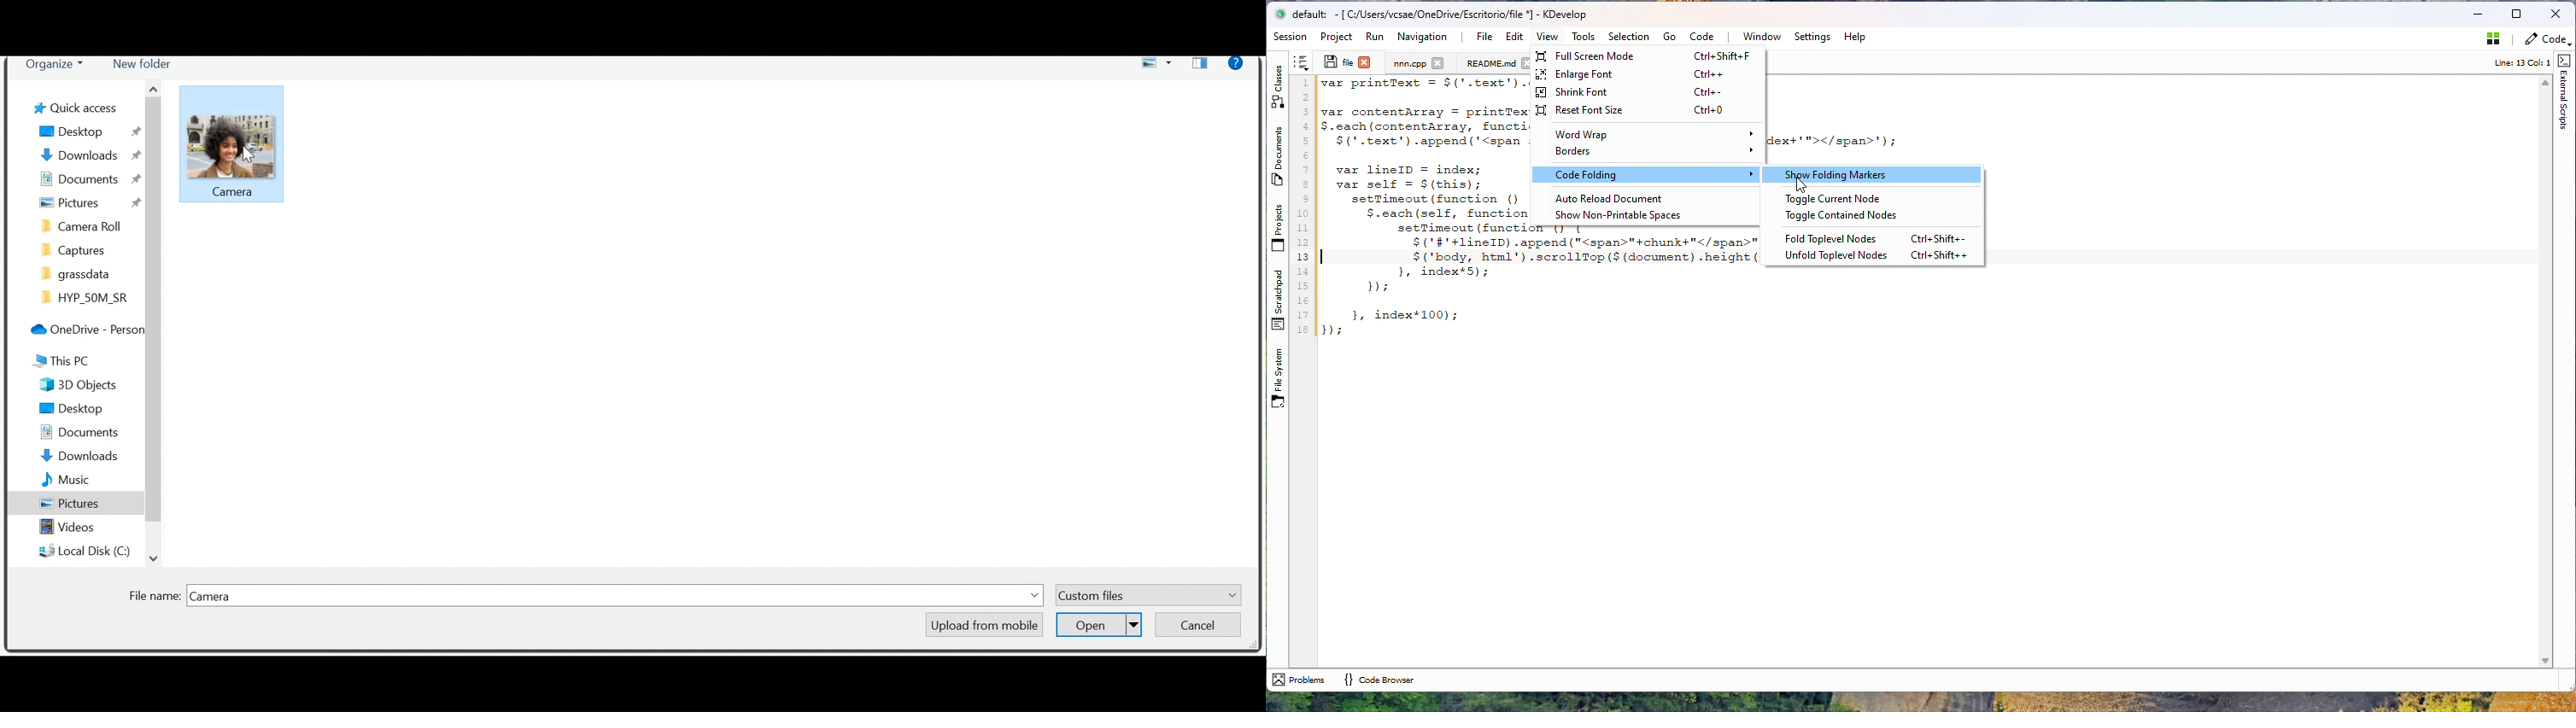  What do you see at coordinates (1437, 62) in the screenshot?
I see `close` at bounding box center [1437, 62].